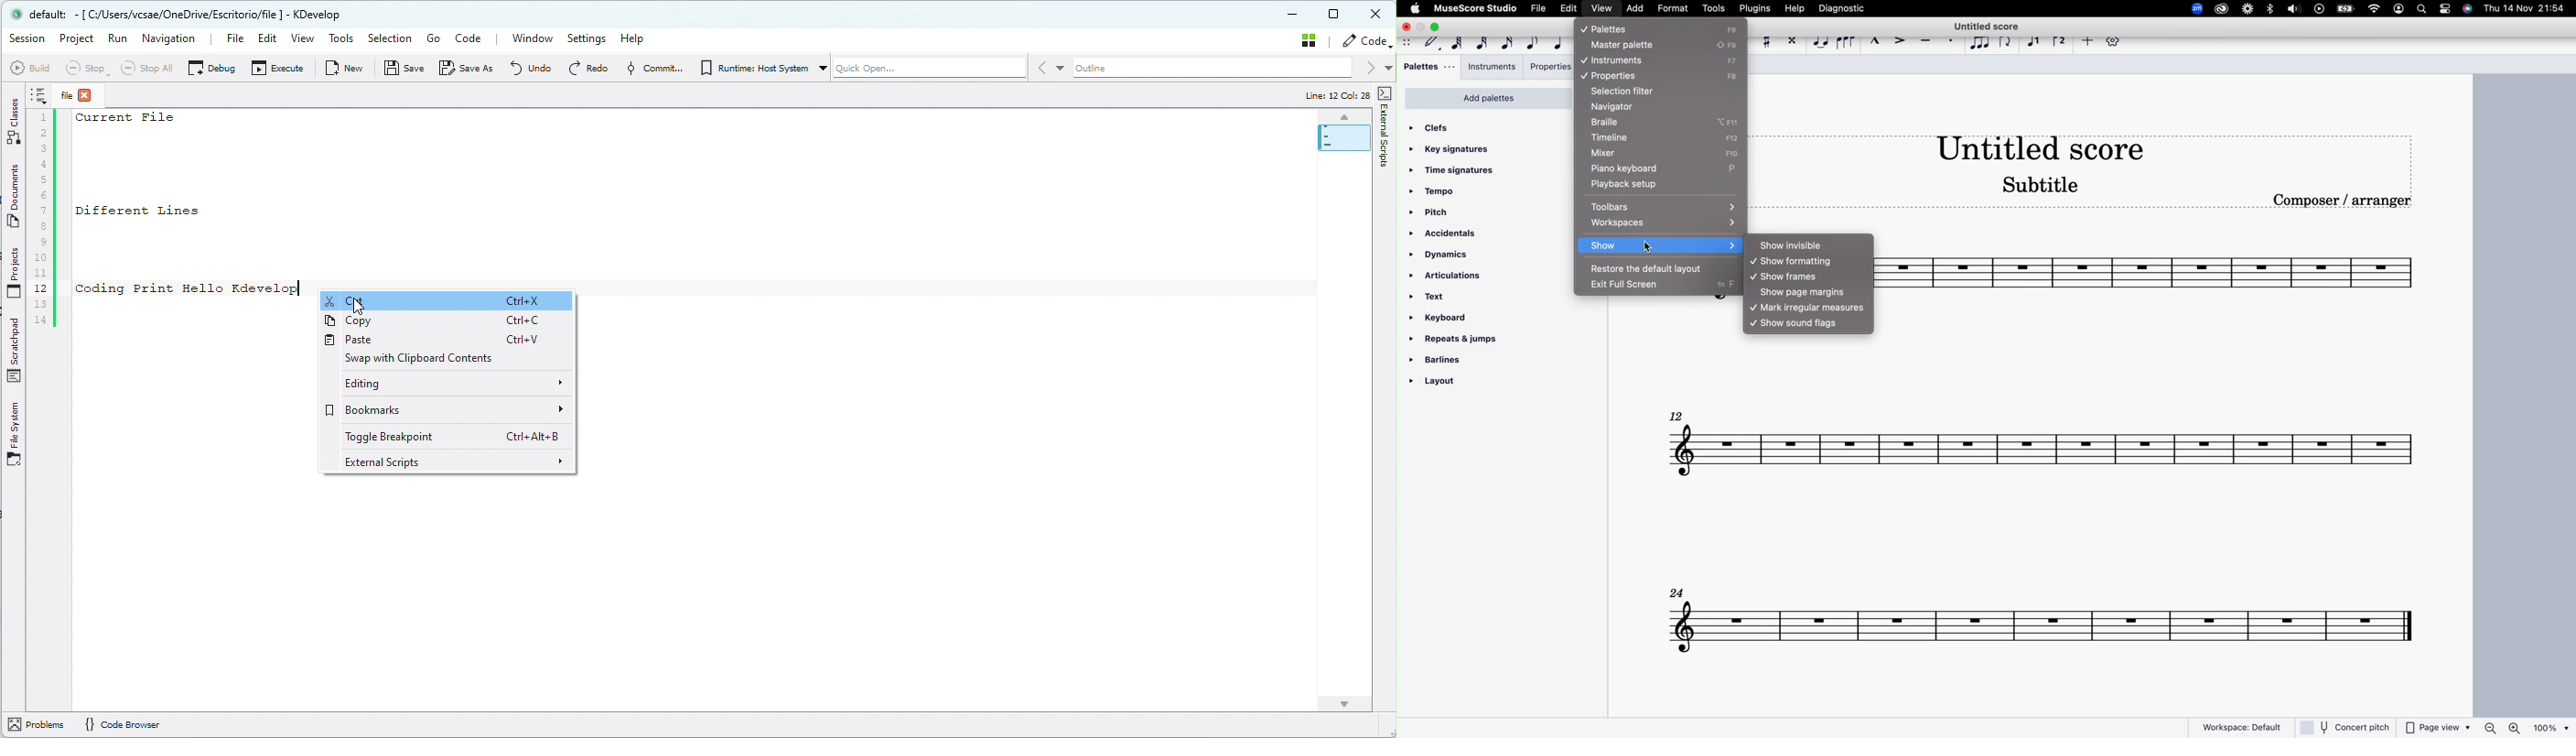  What do you see at coordinates (928, 71) in the screenshot?
I see `Quickopen` at bounding box center [928, 71].